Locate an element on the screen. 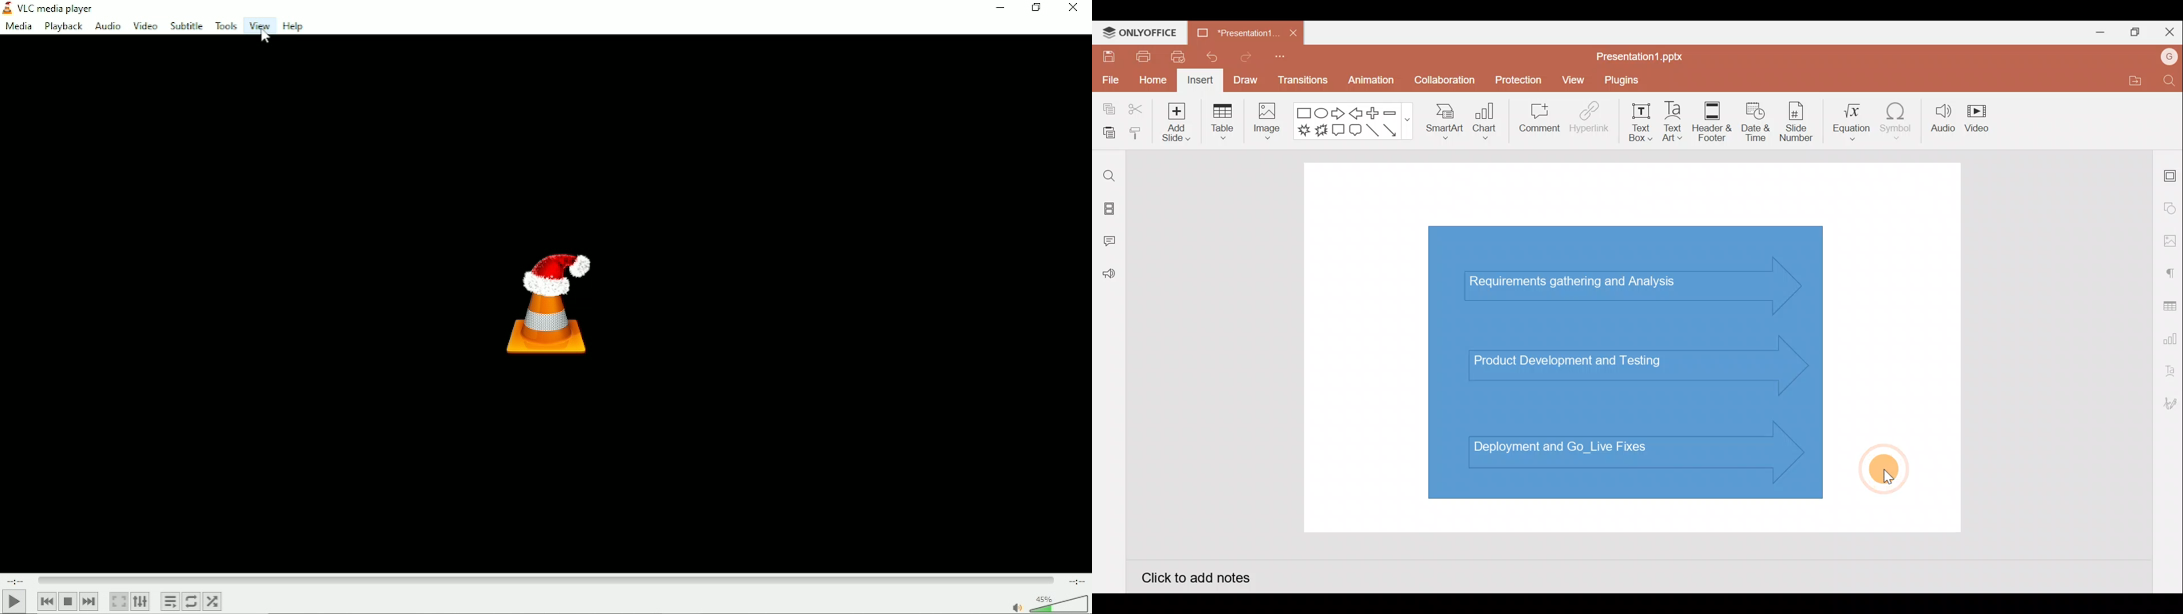 This screenshot has height=616, width=2184. Text (Requirements gathering and Analysis) in arrow shape is located at coordinates (1583, 284).